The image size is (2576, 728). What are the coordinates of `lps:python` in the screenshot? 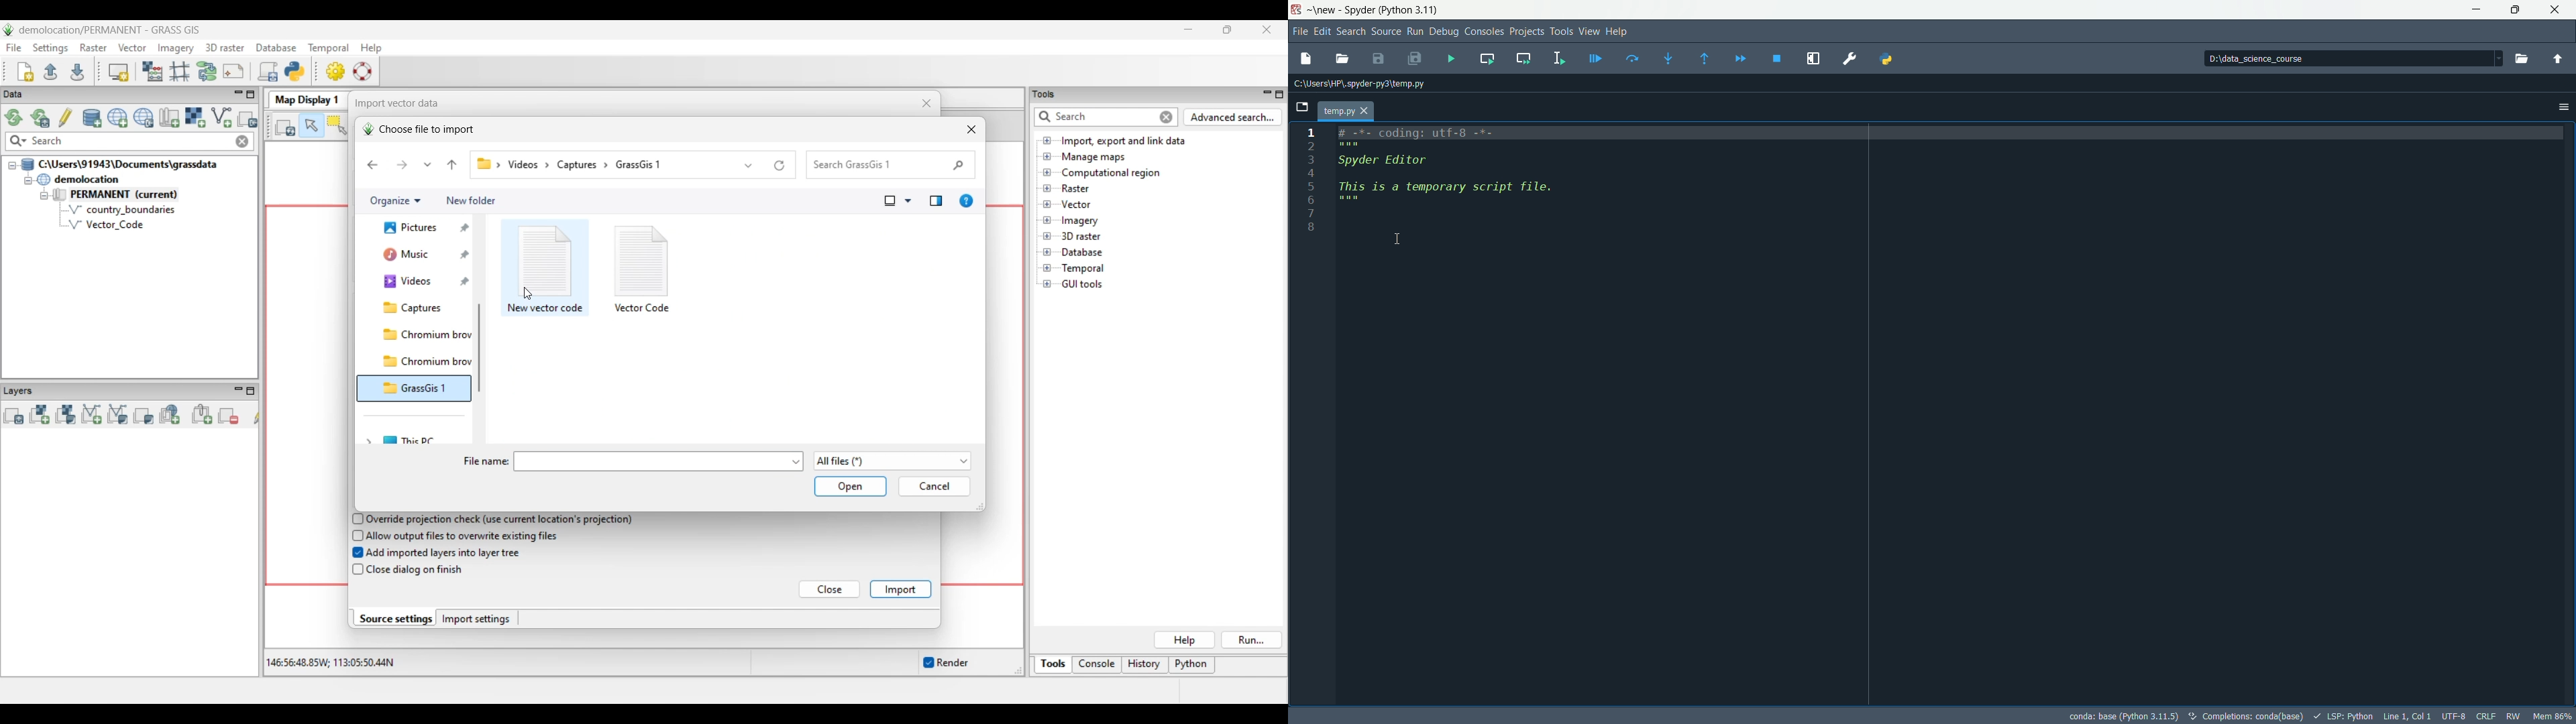 It's located at (2343, 715).